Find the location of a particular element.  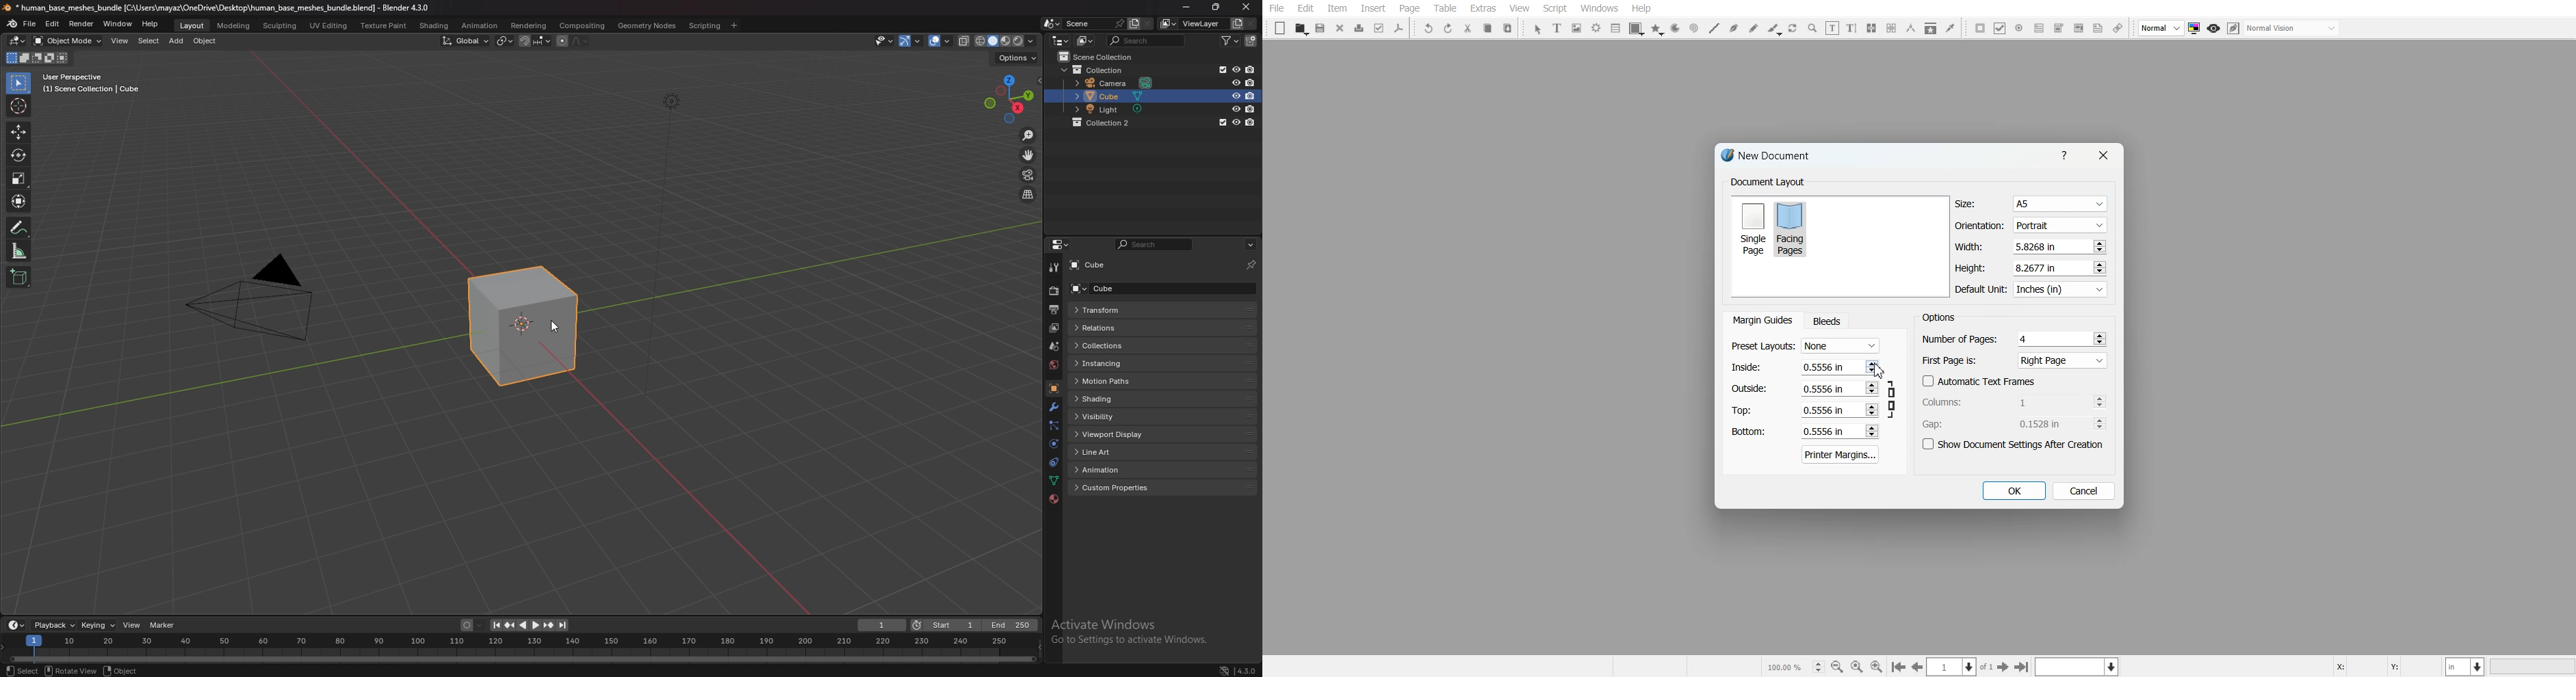

Print is located at coordinates (1359, 28).